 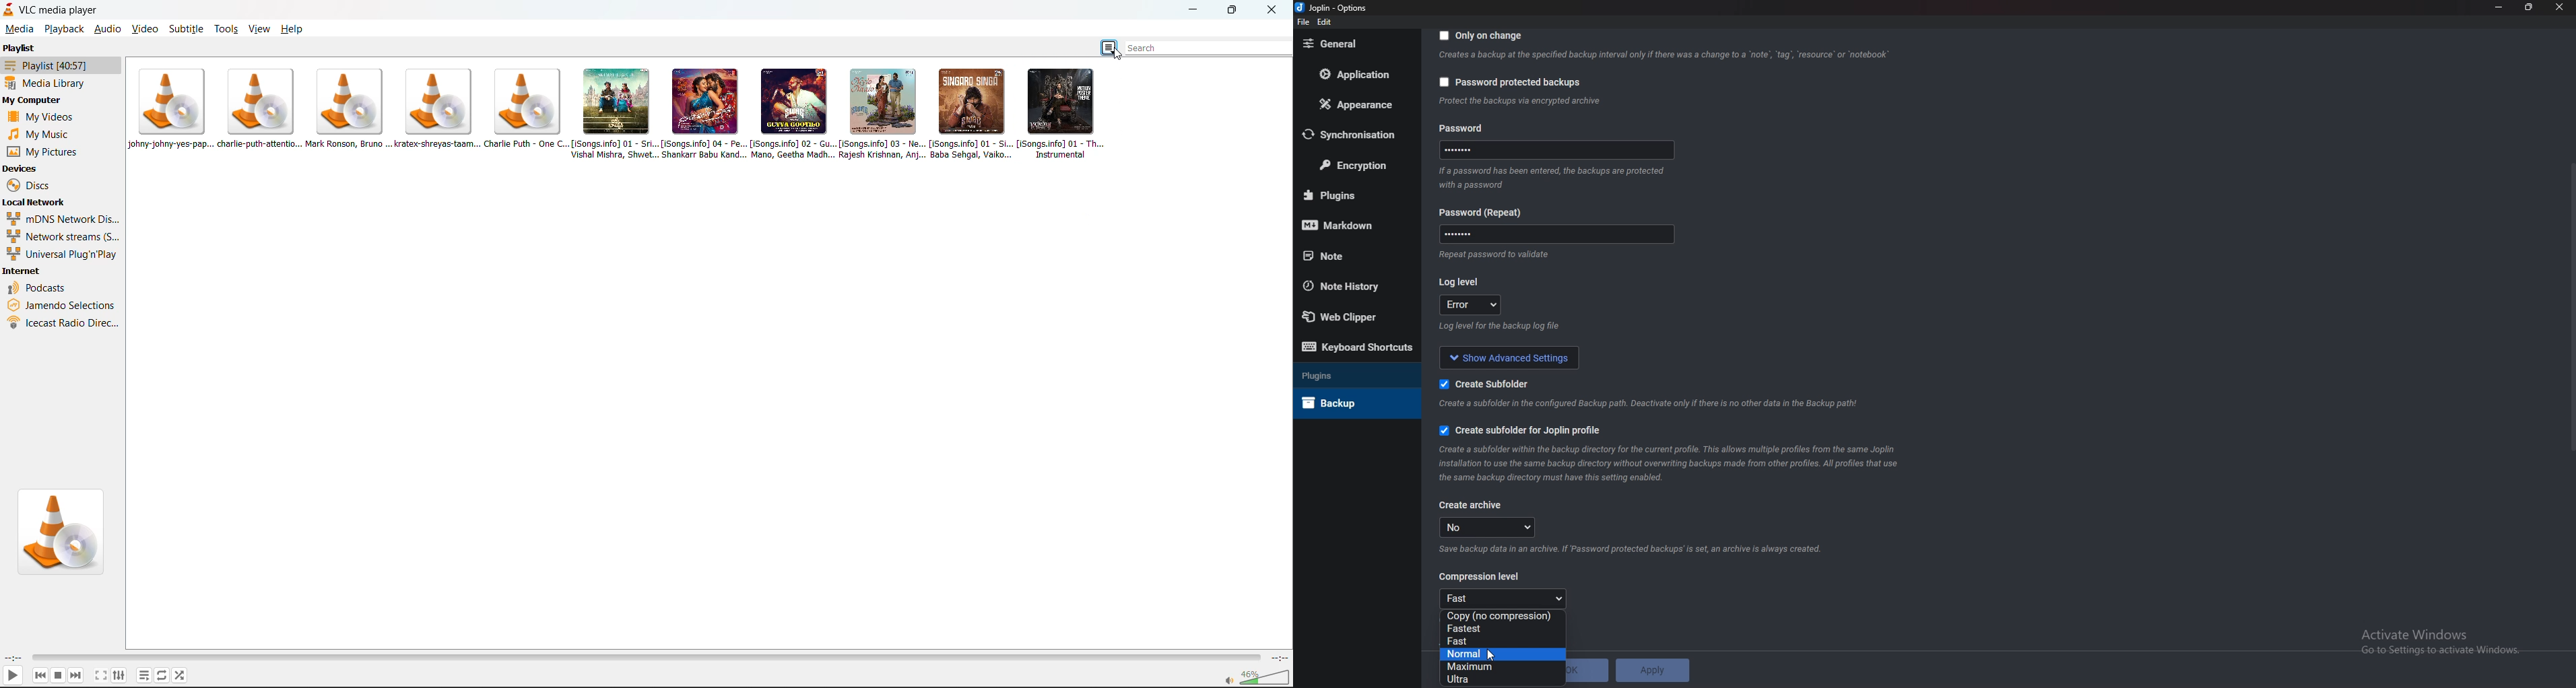 What do you see at coordinates (1651, 403) in the screenshot?
I see `Info on subfolderf` at bounding box center [1651, 403].